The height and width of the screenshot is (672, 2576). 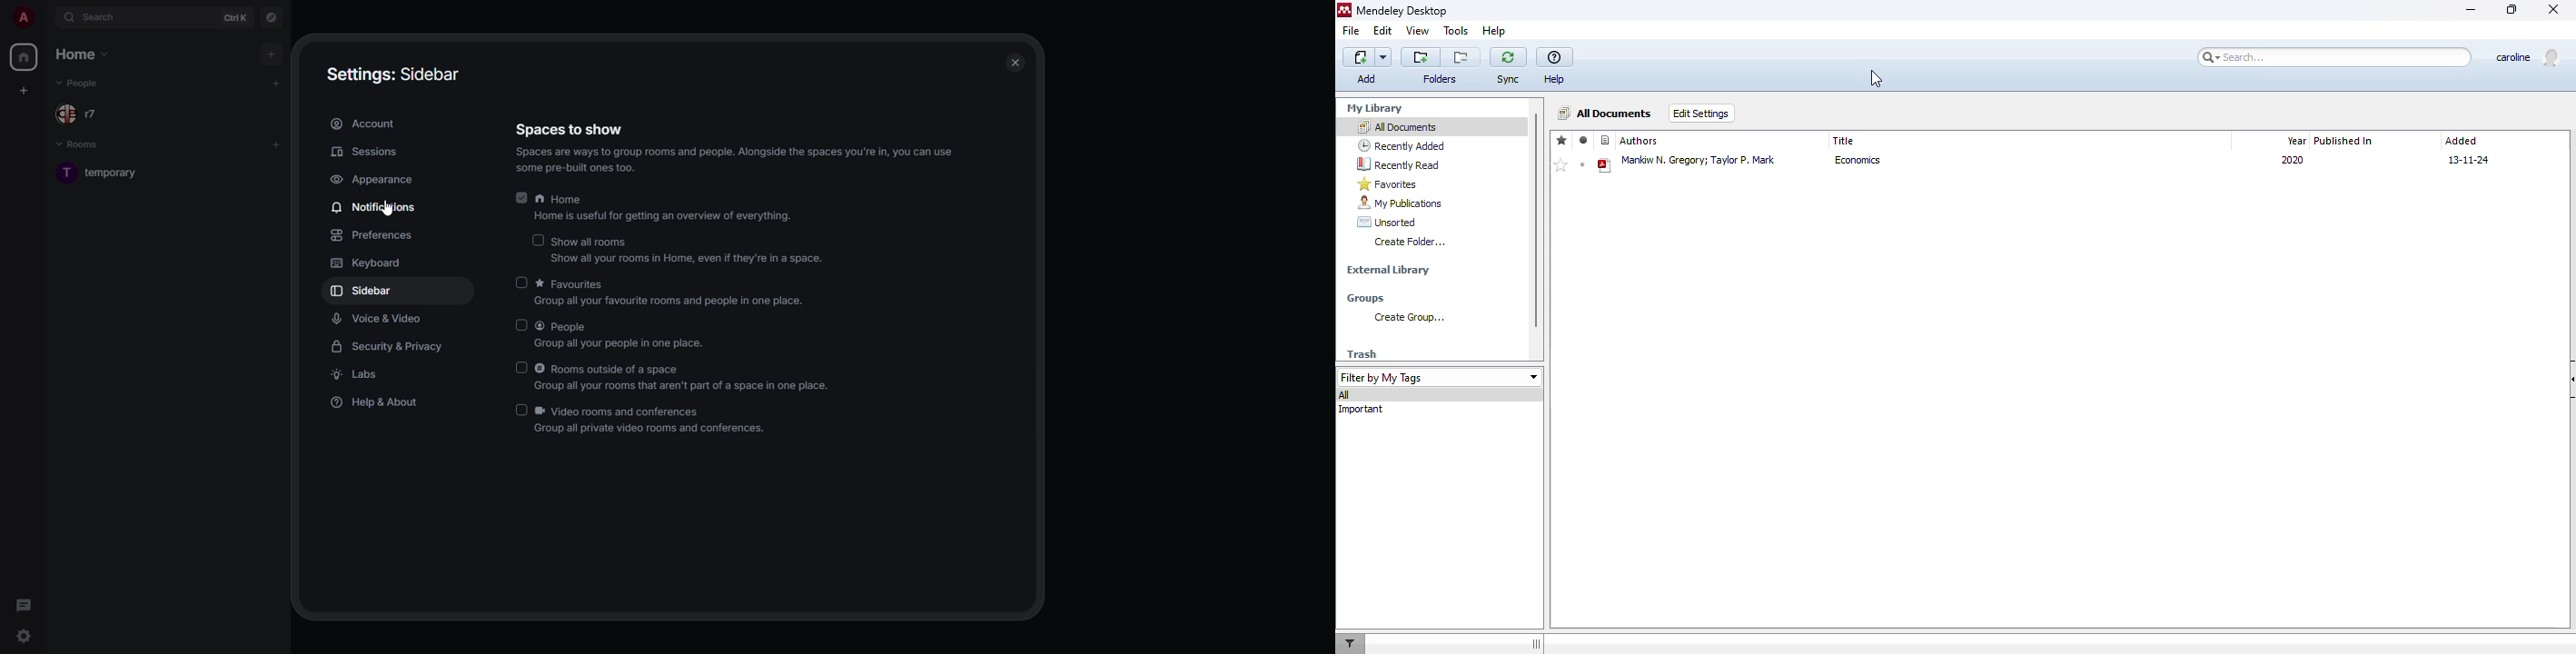 I want to click on external library, so click(x=1388, y=270).